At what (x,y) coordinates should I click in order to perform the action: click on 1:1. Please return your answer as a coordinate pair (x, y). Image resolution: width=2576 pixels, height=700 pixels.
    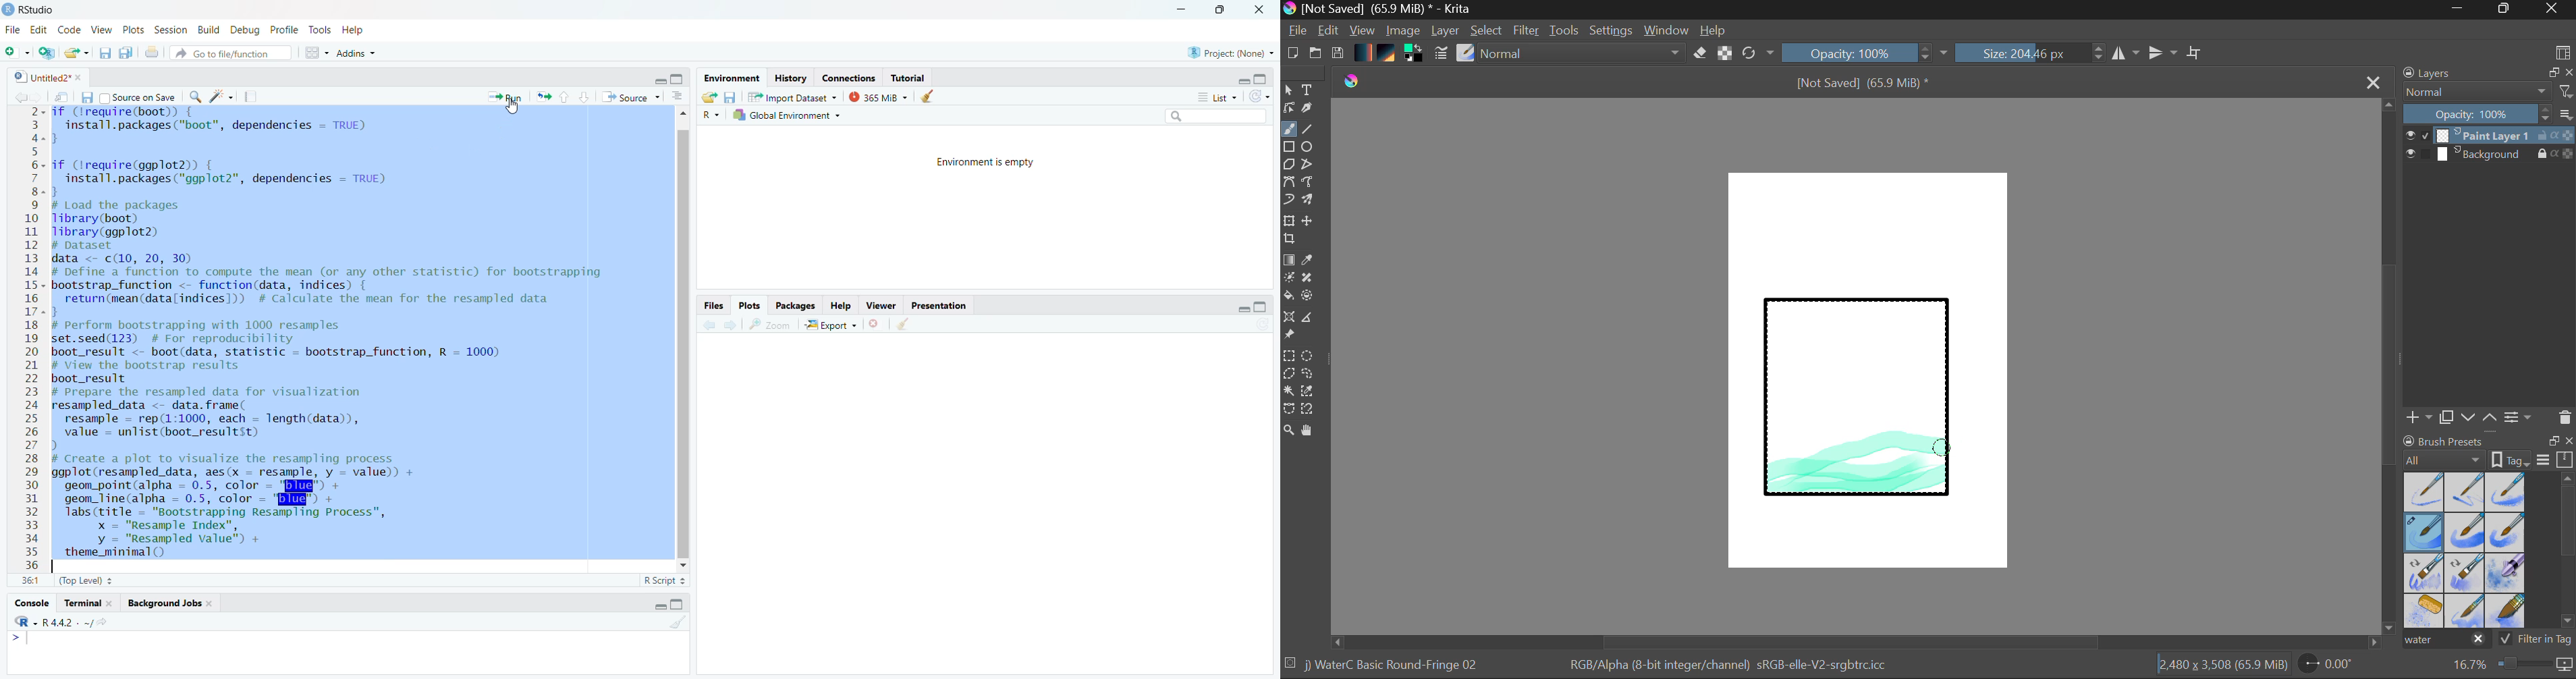
    Looking at the image, I should click on (31, 580).